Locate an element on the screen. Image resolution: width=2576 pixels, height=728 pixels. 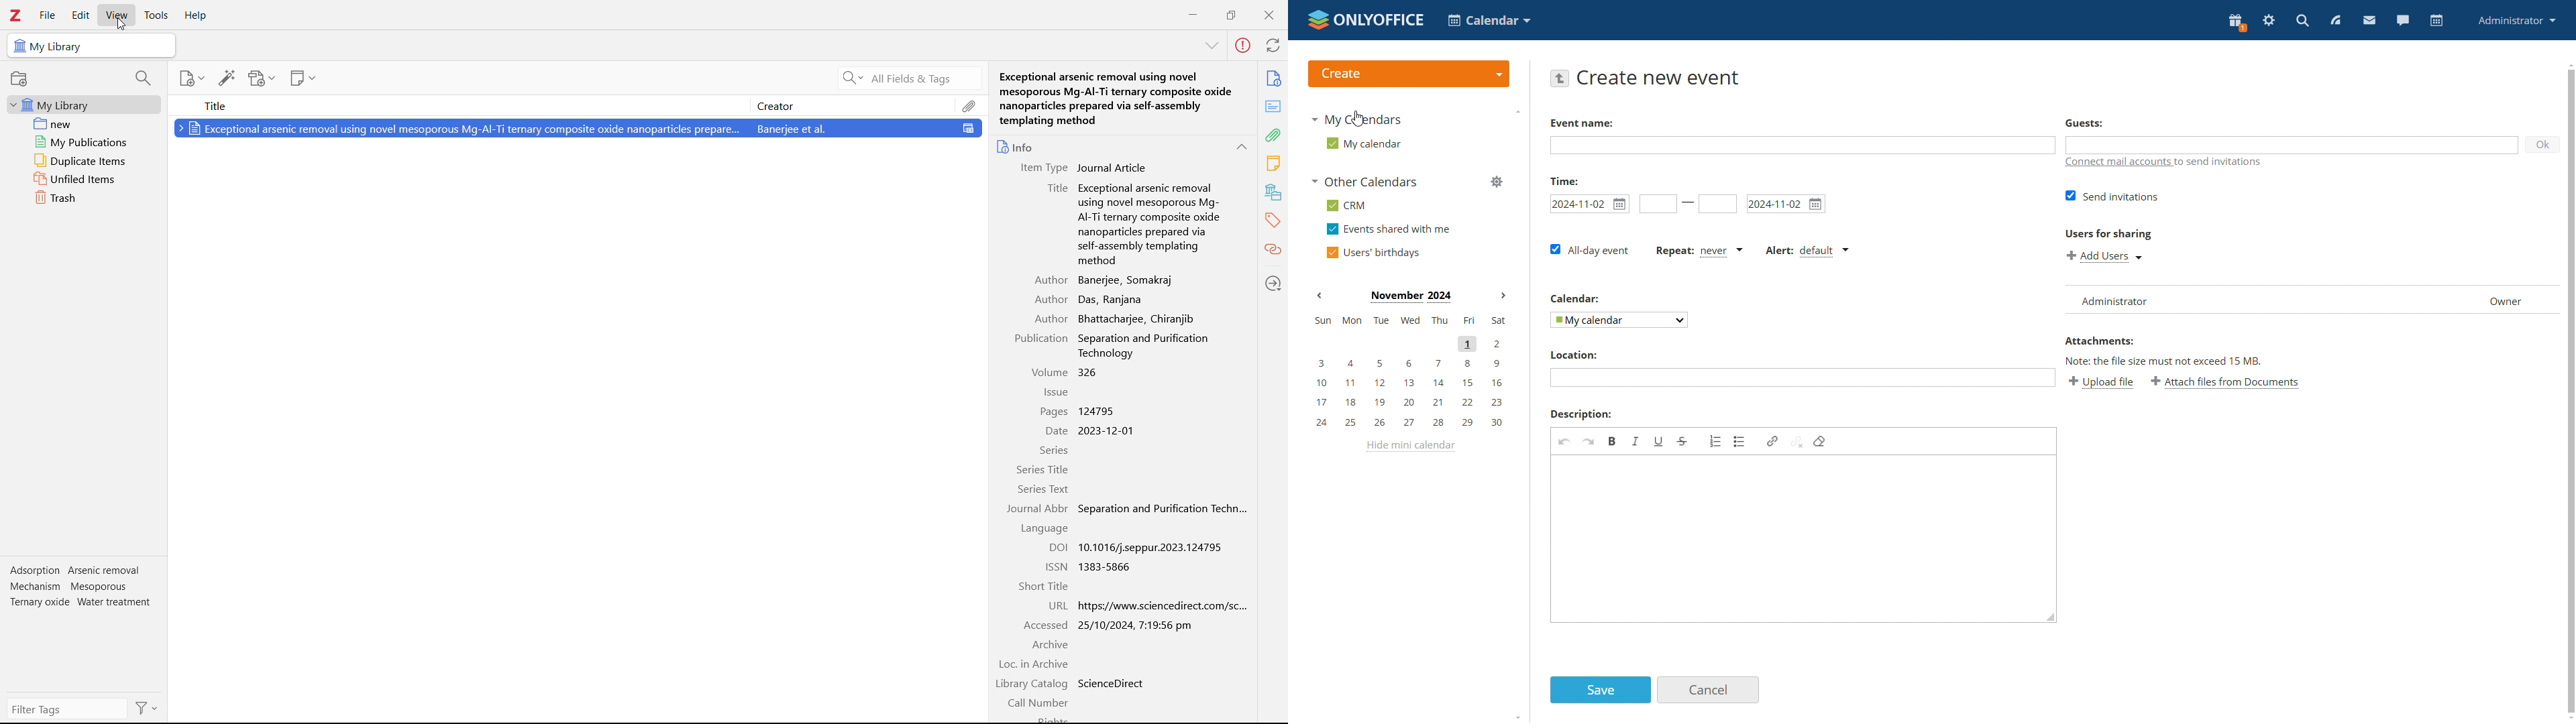
event start time is located at coordinates (1656, 203).